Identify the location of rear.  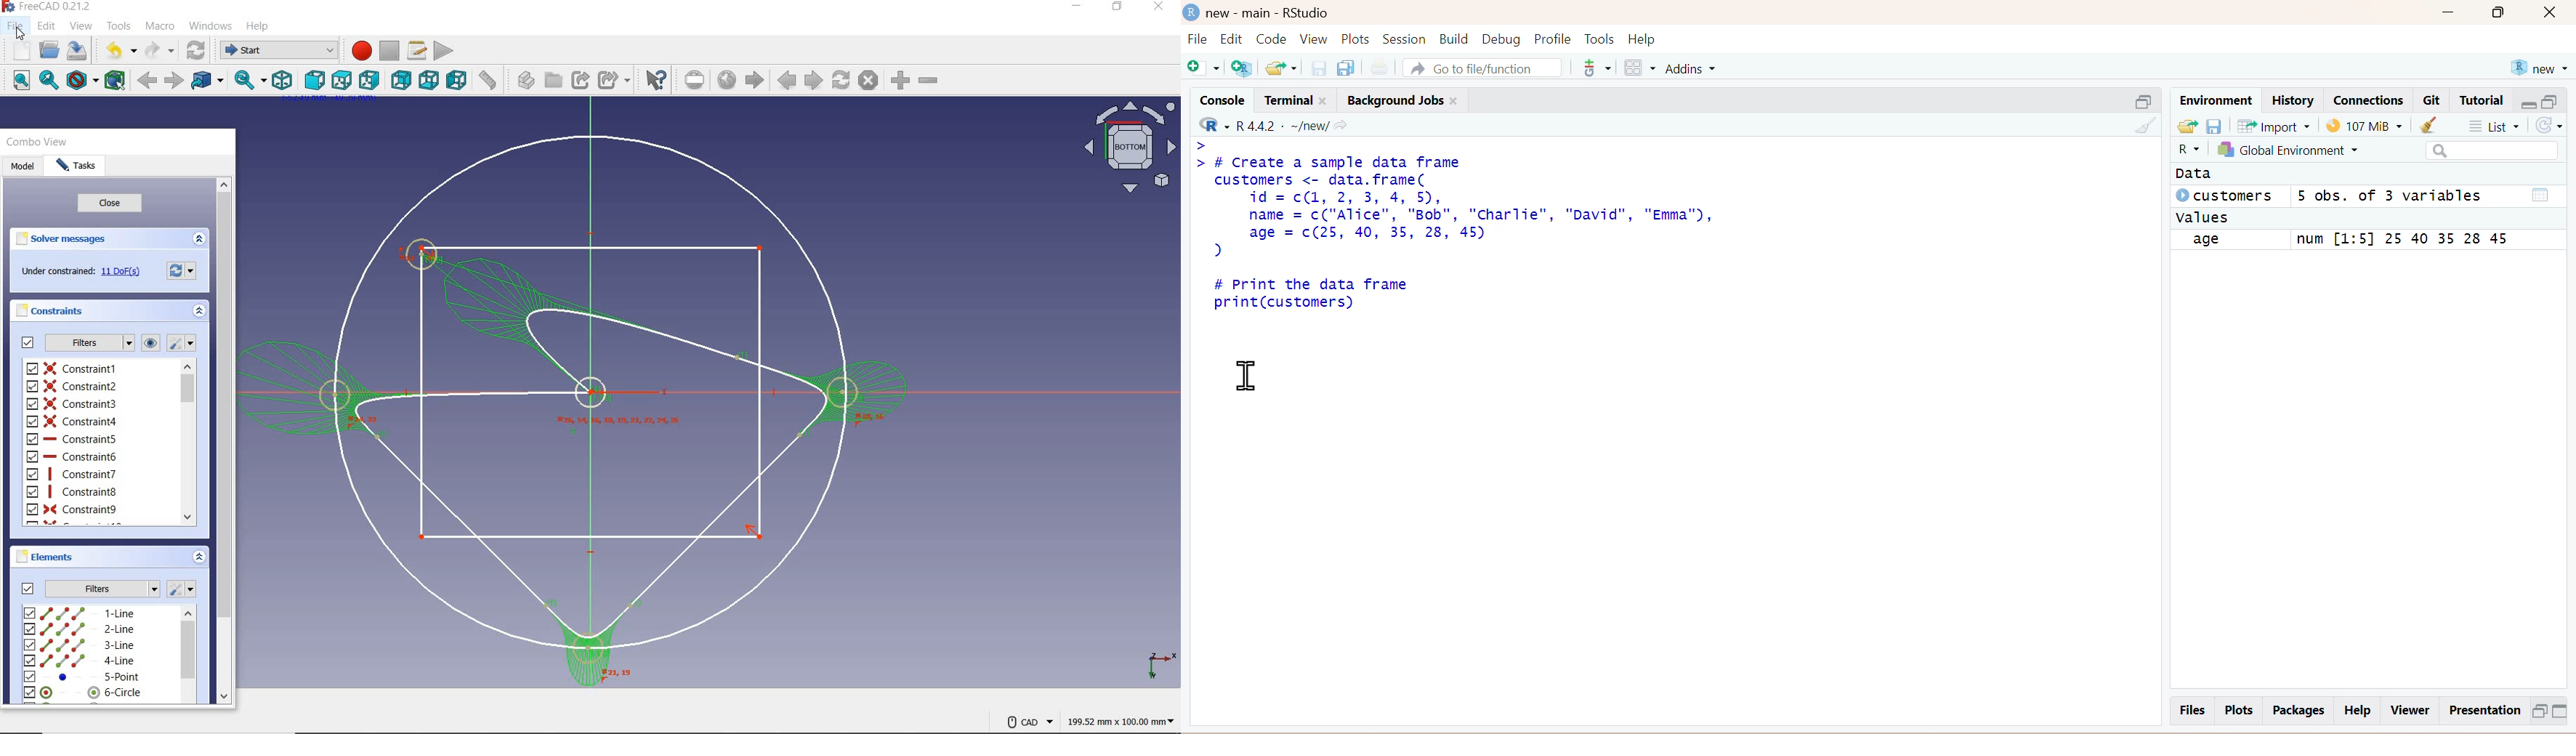
(402, 81).